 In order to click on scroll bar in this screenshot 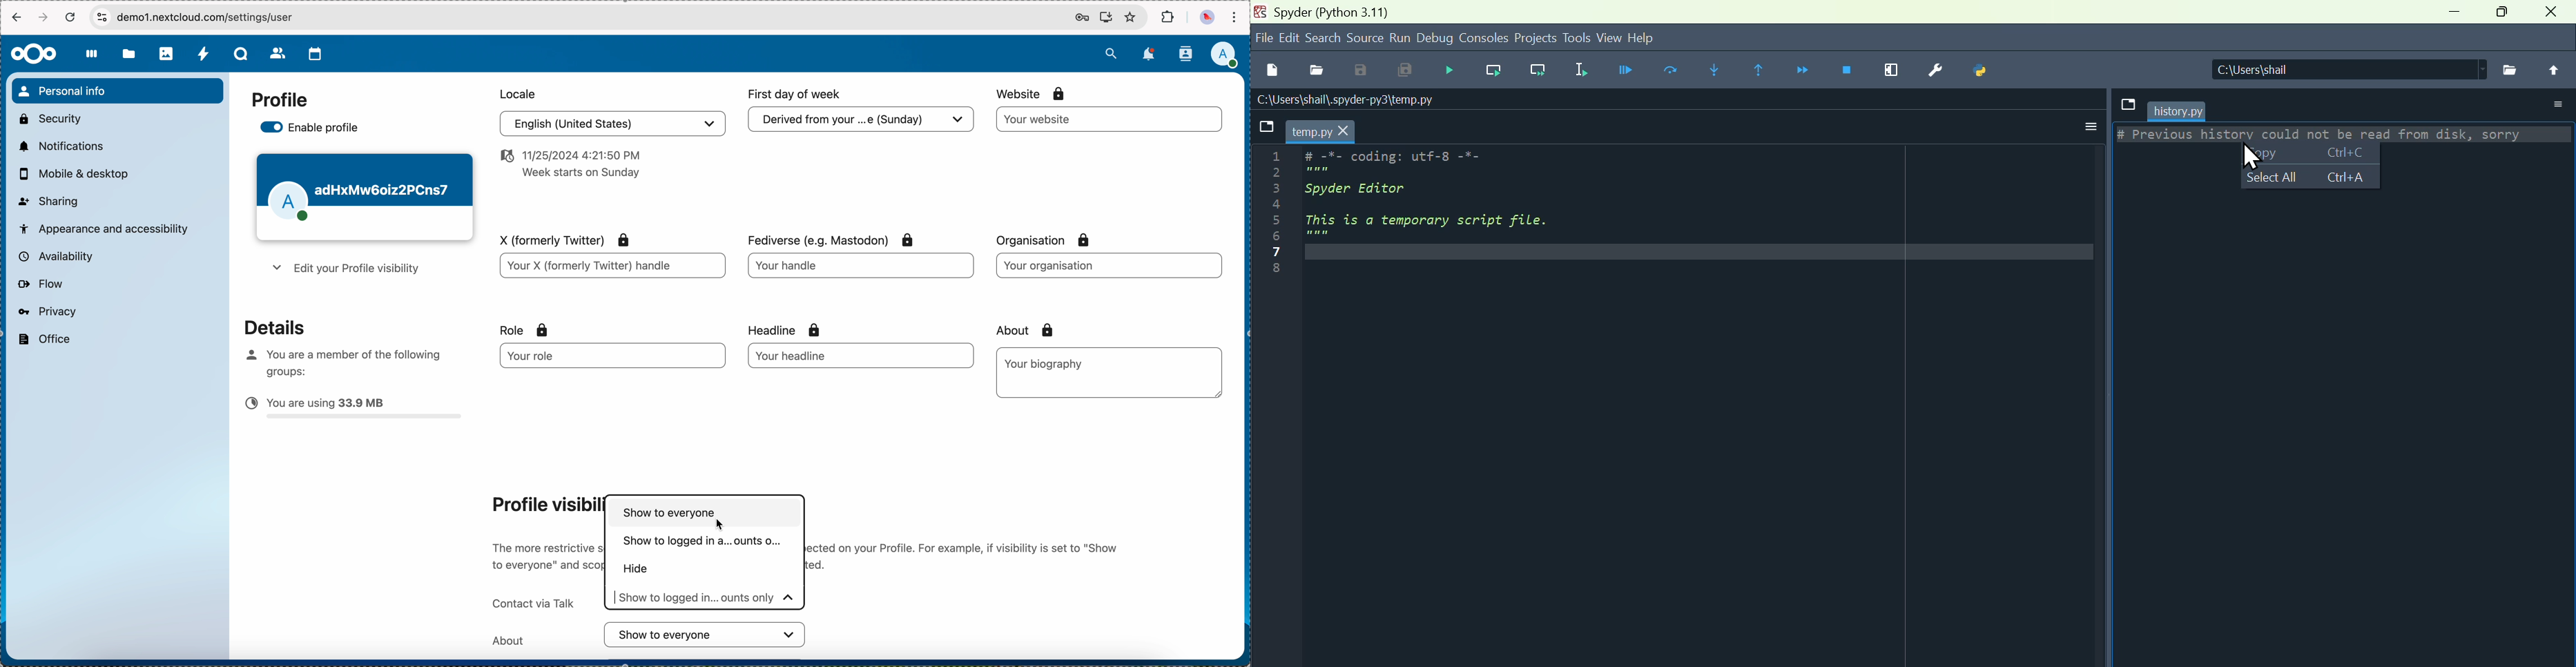, I will do `click(1240, 330)`.